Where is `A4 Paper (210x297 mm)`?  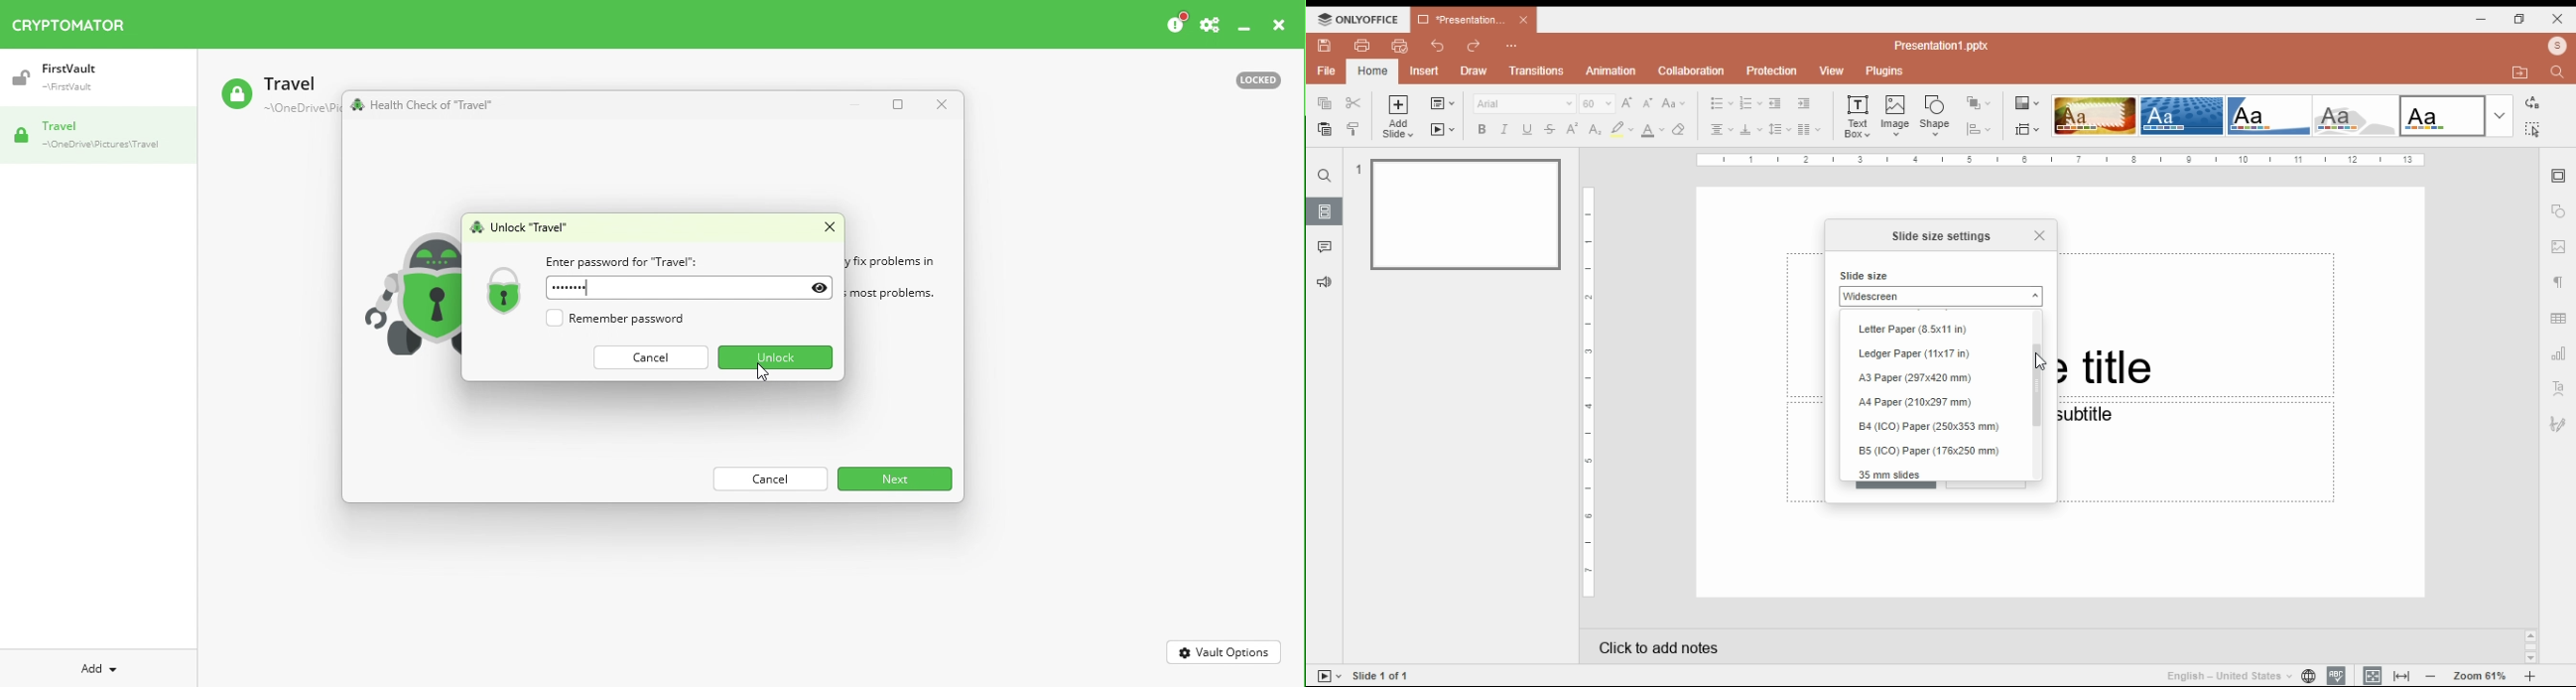
A4 Paper (210x297 mm) is located at coordinates (1919, 403).